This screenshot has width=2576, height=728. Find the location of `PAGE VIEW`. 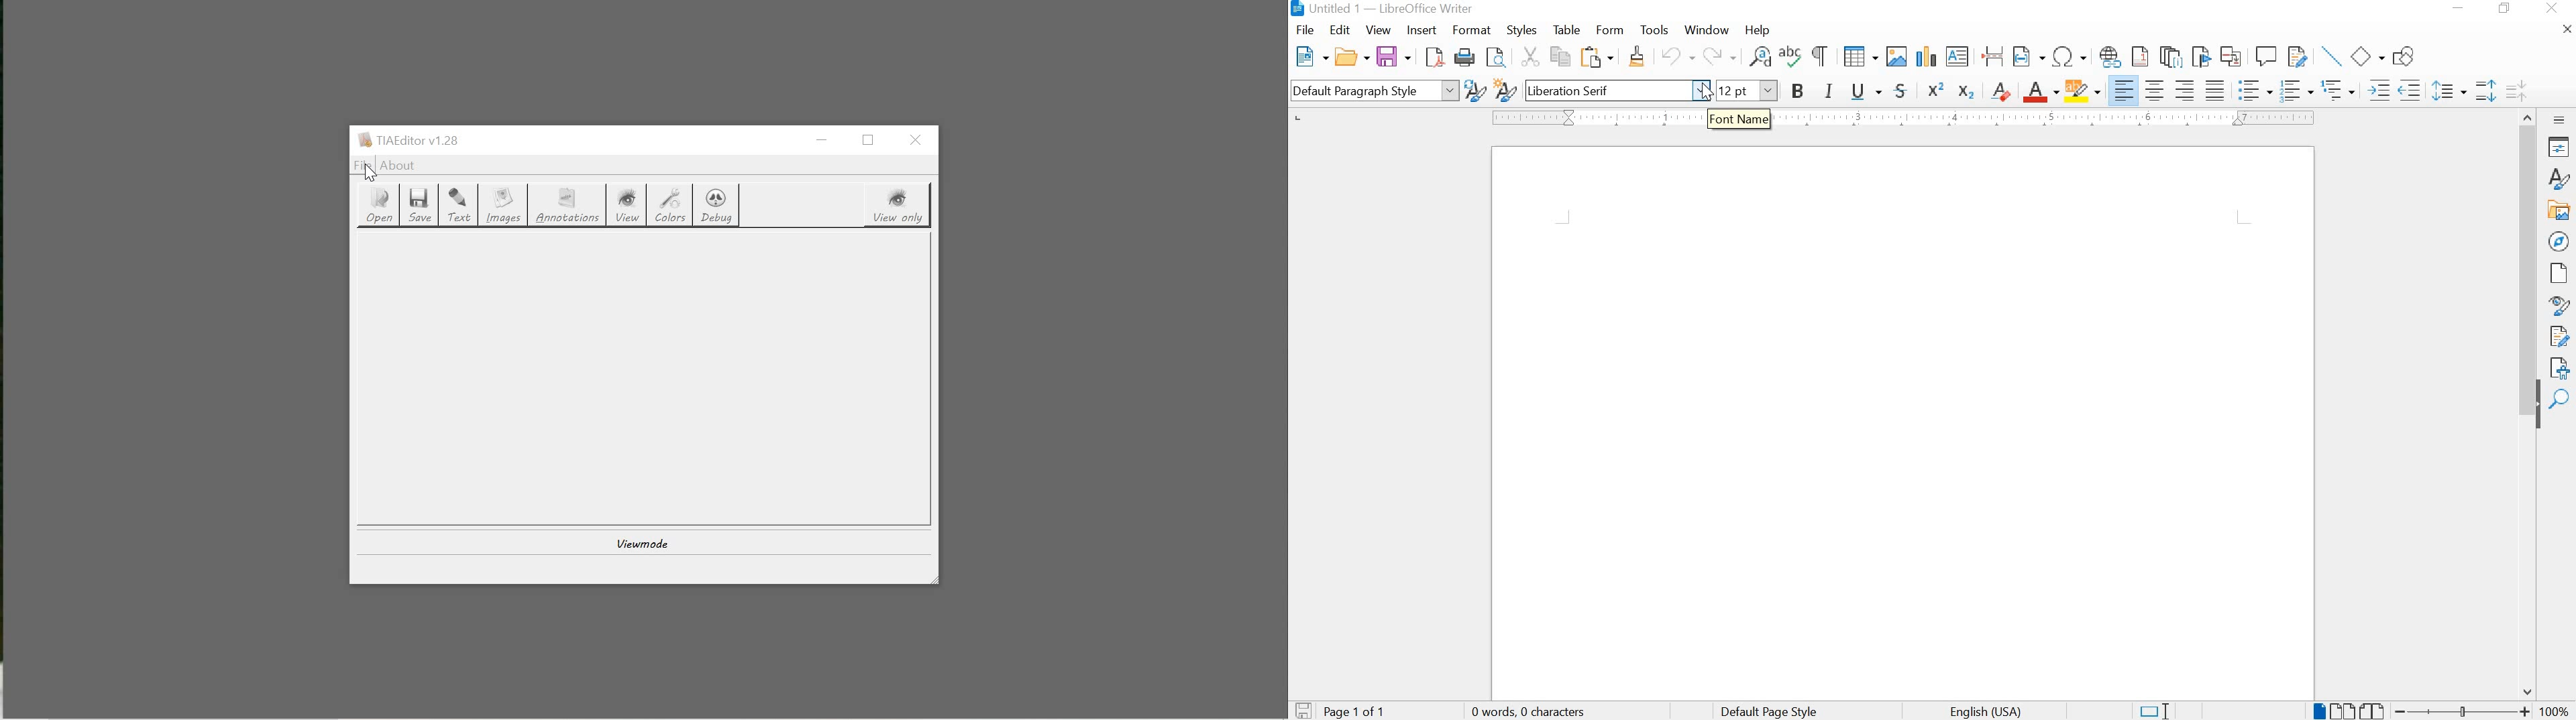

PAGE VIEW is located at coordinates (2349, 709).